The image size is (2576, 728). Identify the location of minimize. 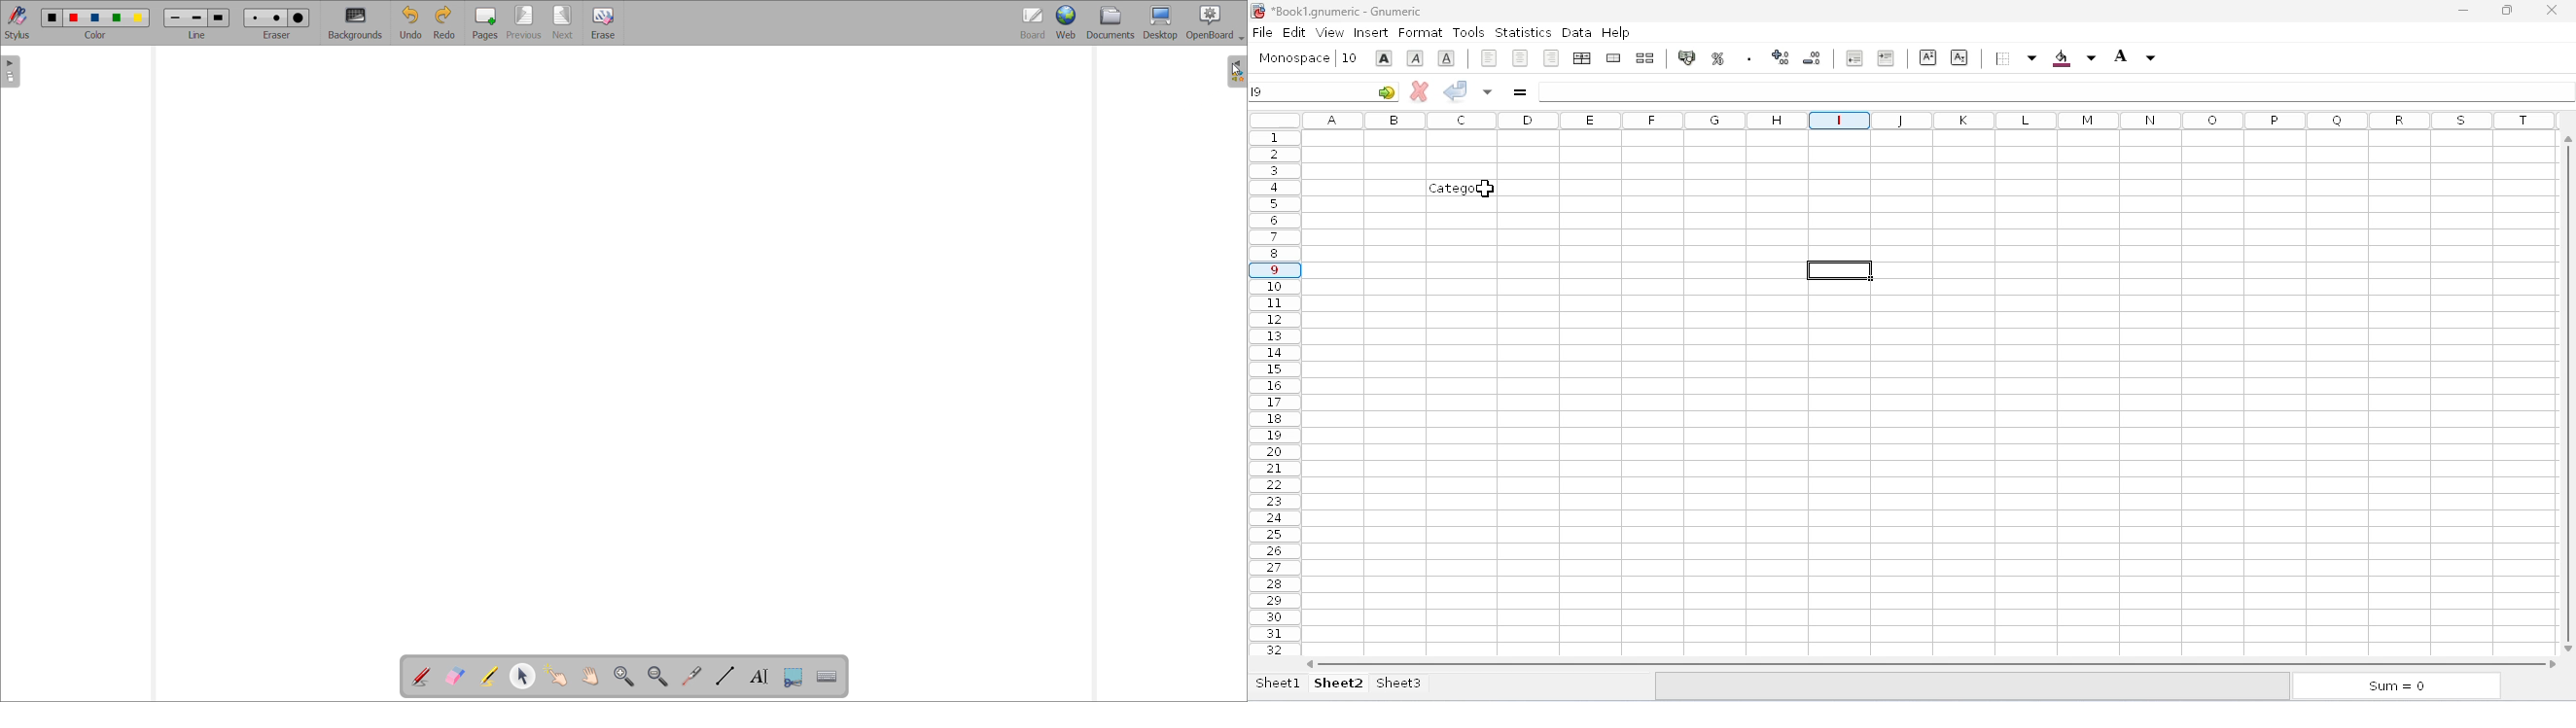
(2463, 11).